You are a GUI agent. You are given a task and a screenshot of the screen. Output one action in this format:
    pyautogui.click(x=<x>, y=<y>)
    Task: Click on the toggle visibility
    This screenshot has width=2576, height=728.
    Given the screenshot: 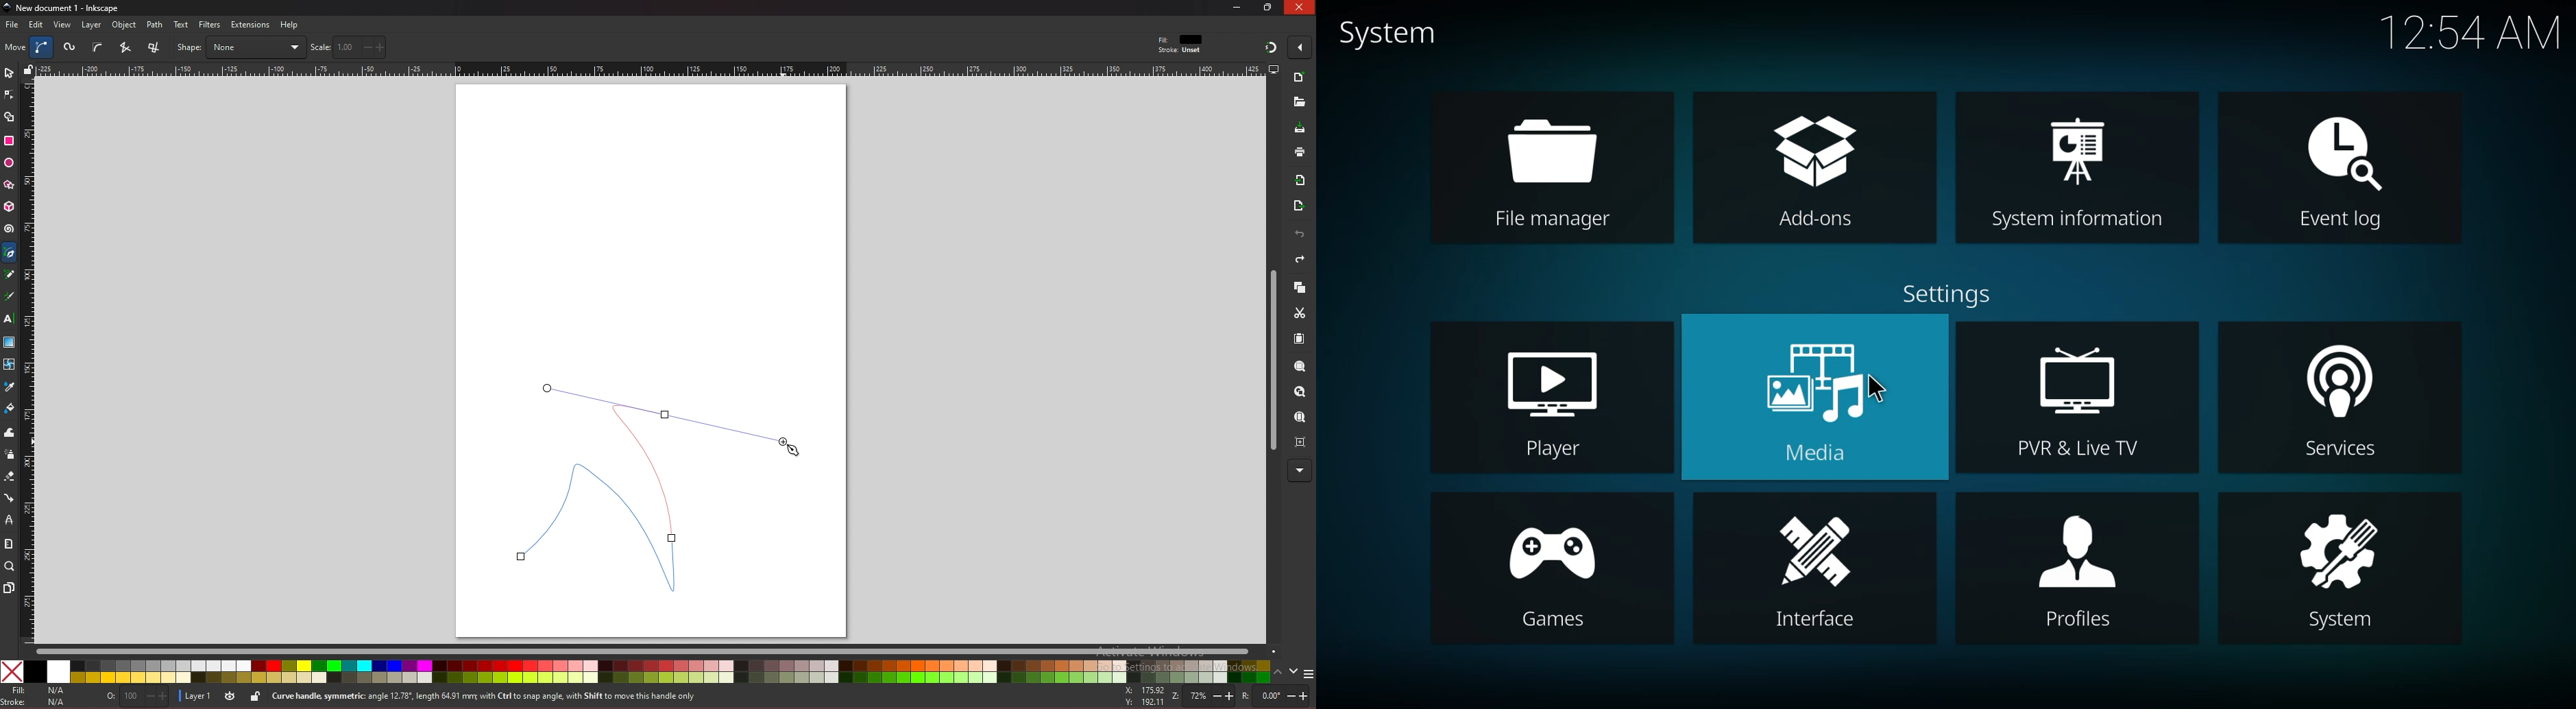 What is the action you would take?
    pyautogui.click(x=231, y=696)
    